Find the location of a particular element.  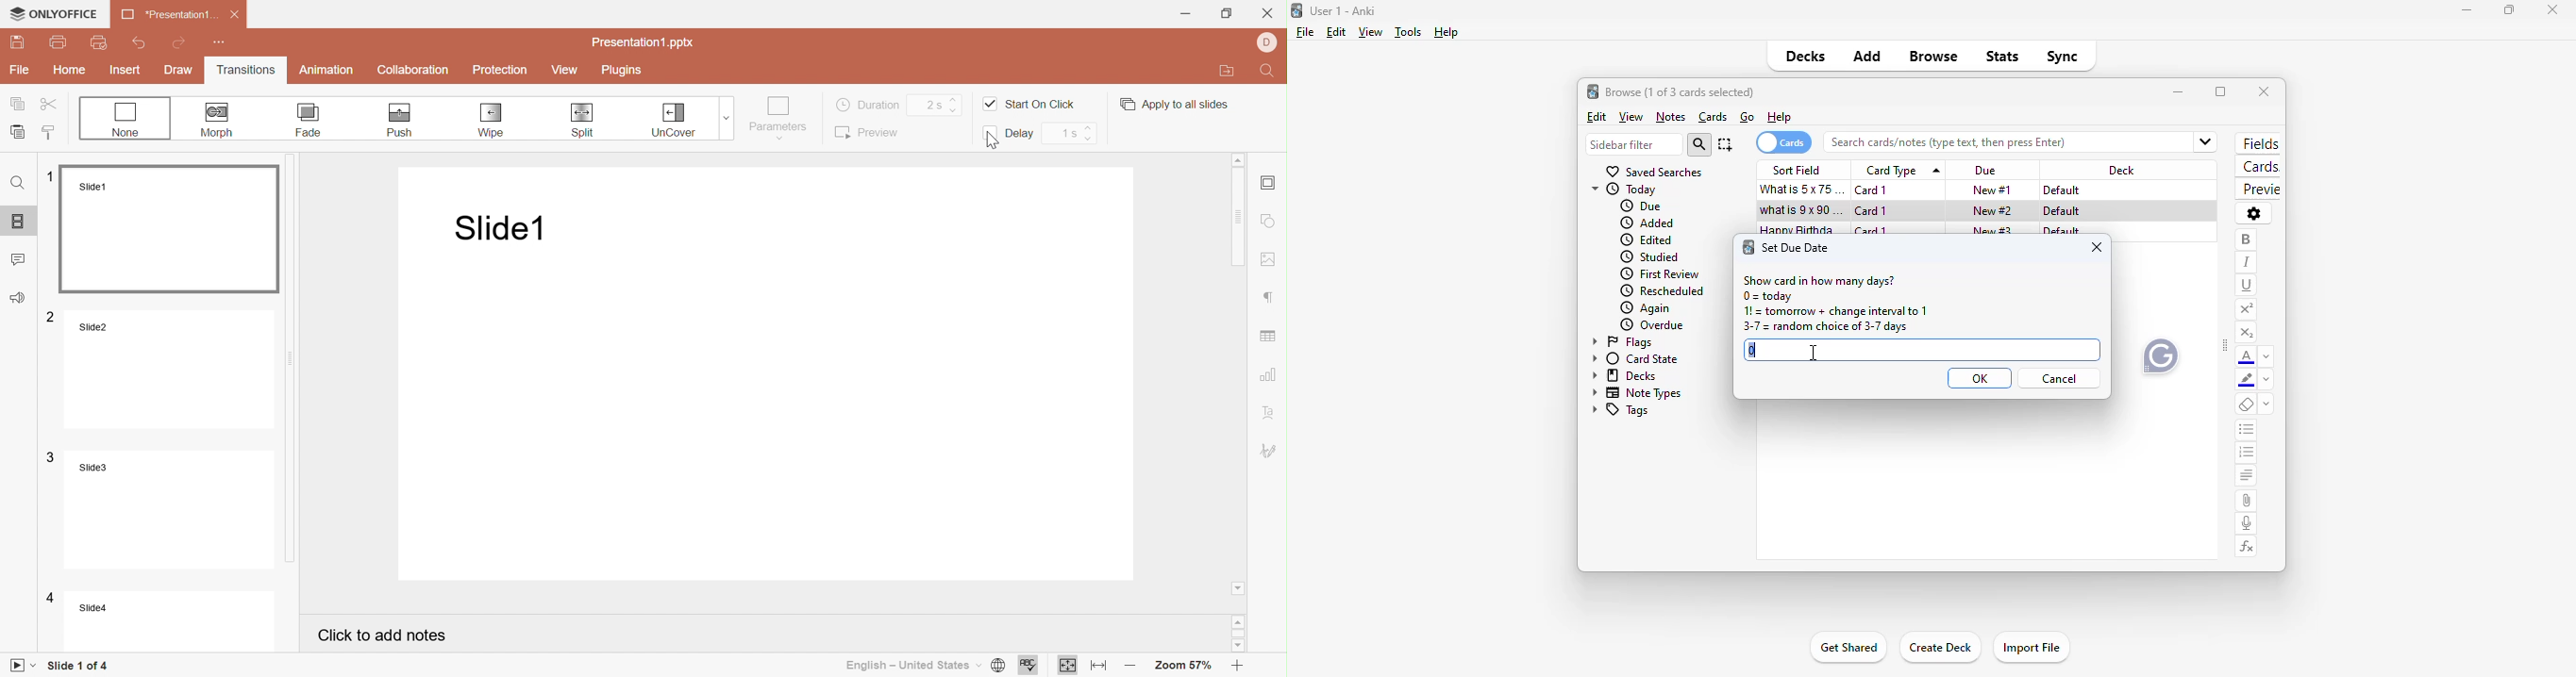

text color is located at coordinates (2249, 356).